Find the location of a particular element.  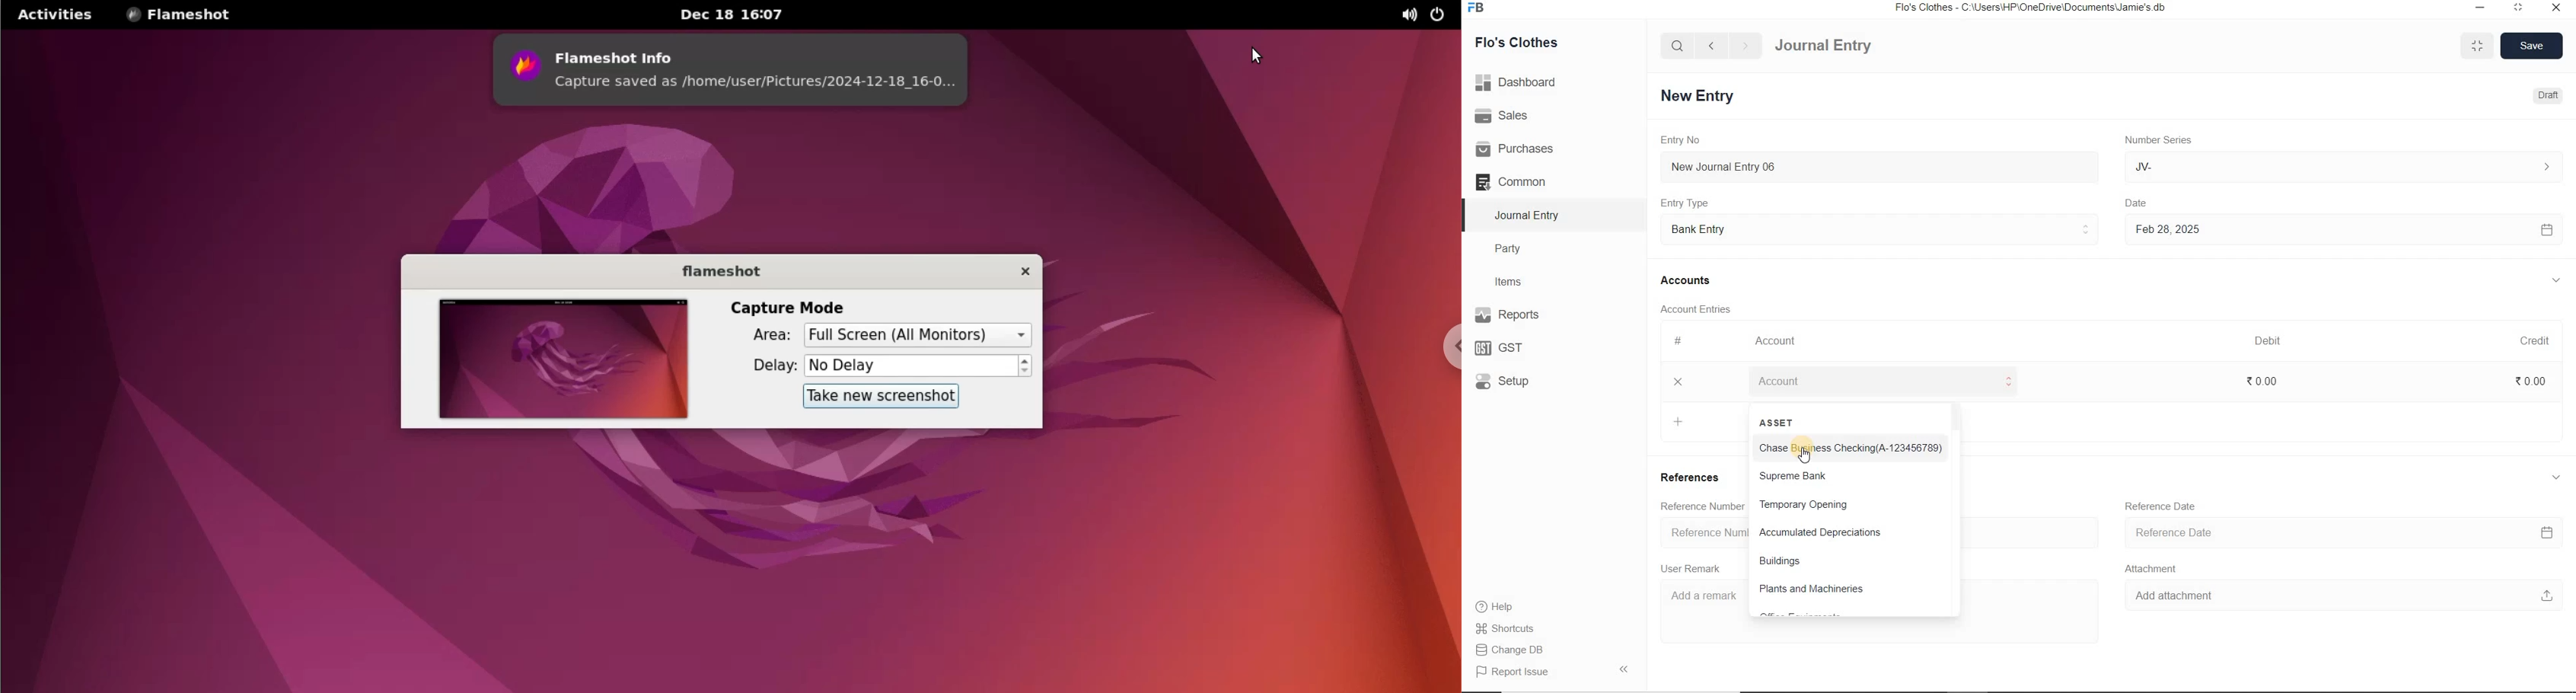

cursor is located at coordinates (1809, 458).